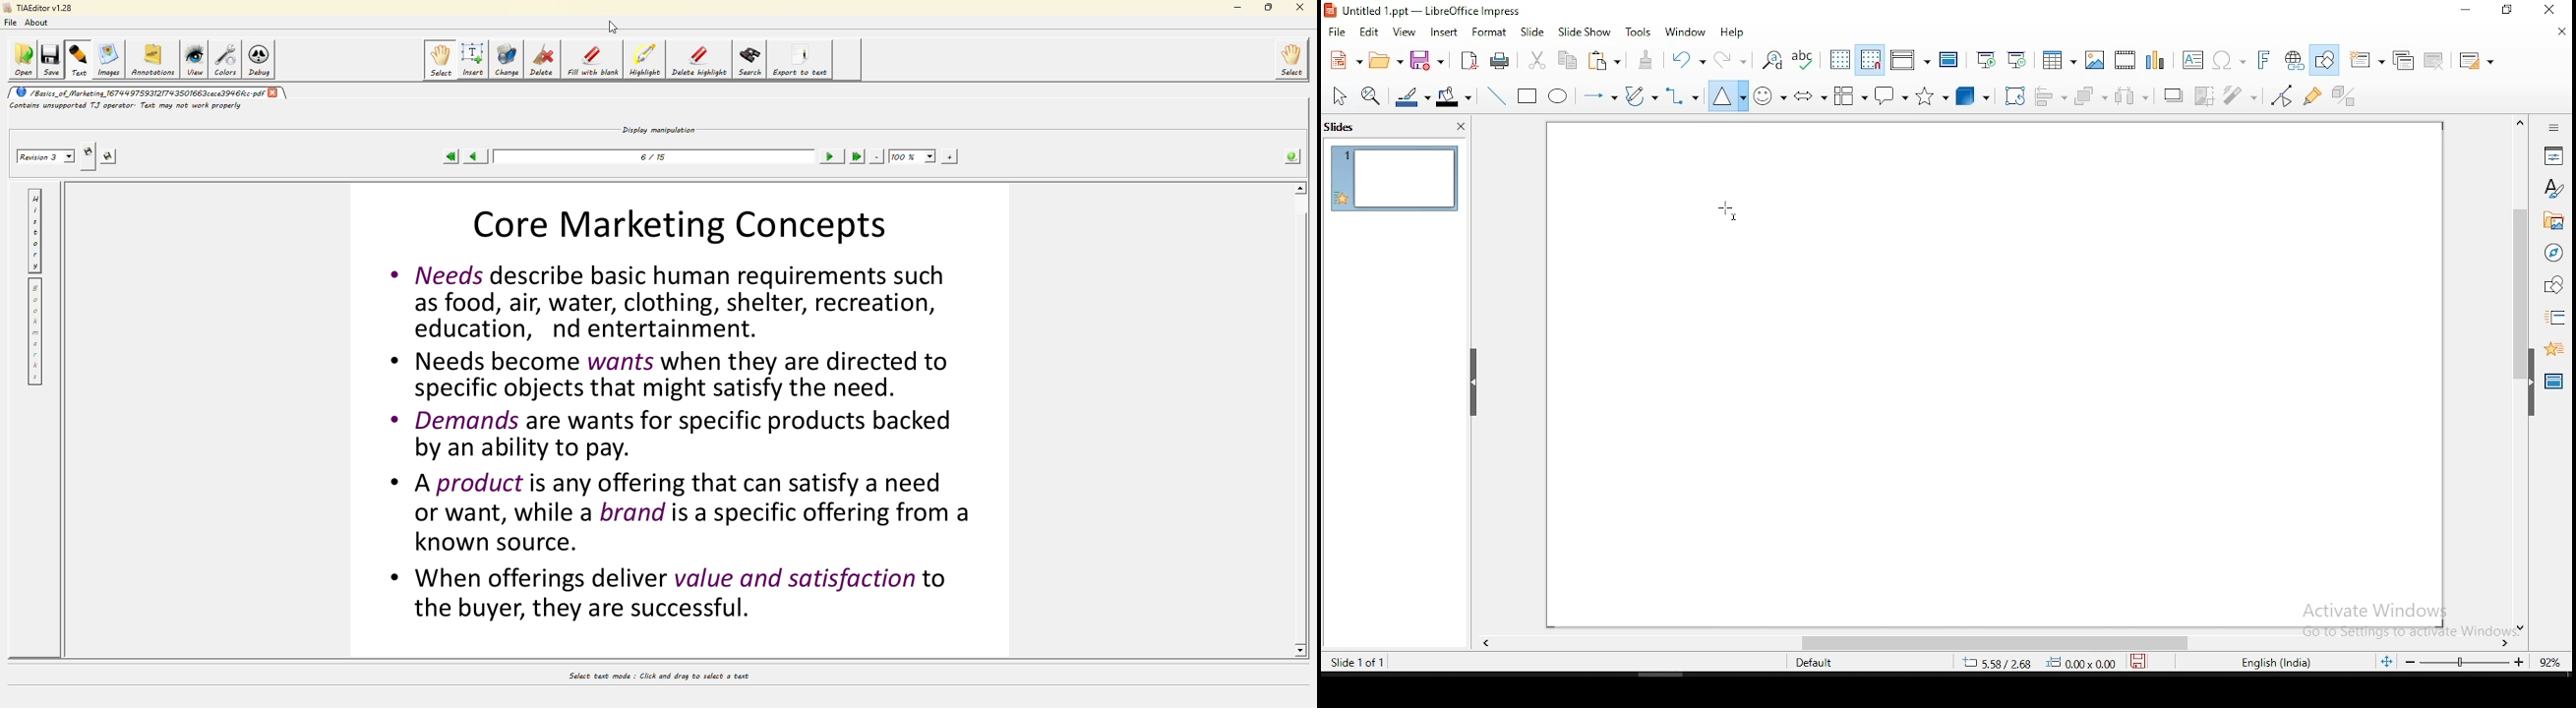 This screenshot has height=728, width=2576. Describe the element at coordinates (2093, 95) in the screenshot. I see `arrange` at that location.